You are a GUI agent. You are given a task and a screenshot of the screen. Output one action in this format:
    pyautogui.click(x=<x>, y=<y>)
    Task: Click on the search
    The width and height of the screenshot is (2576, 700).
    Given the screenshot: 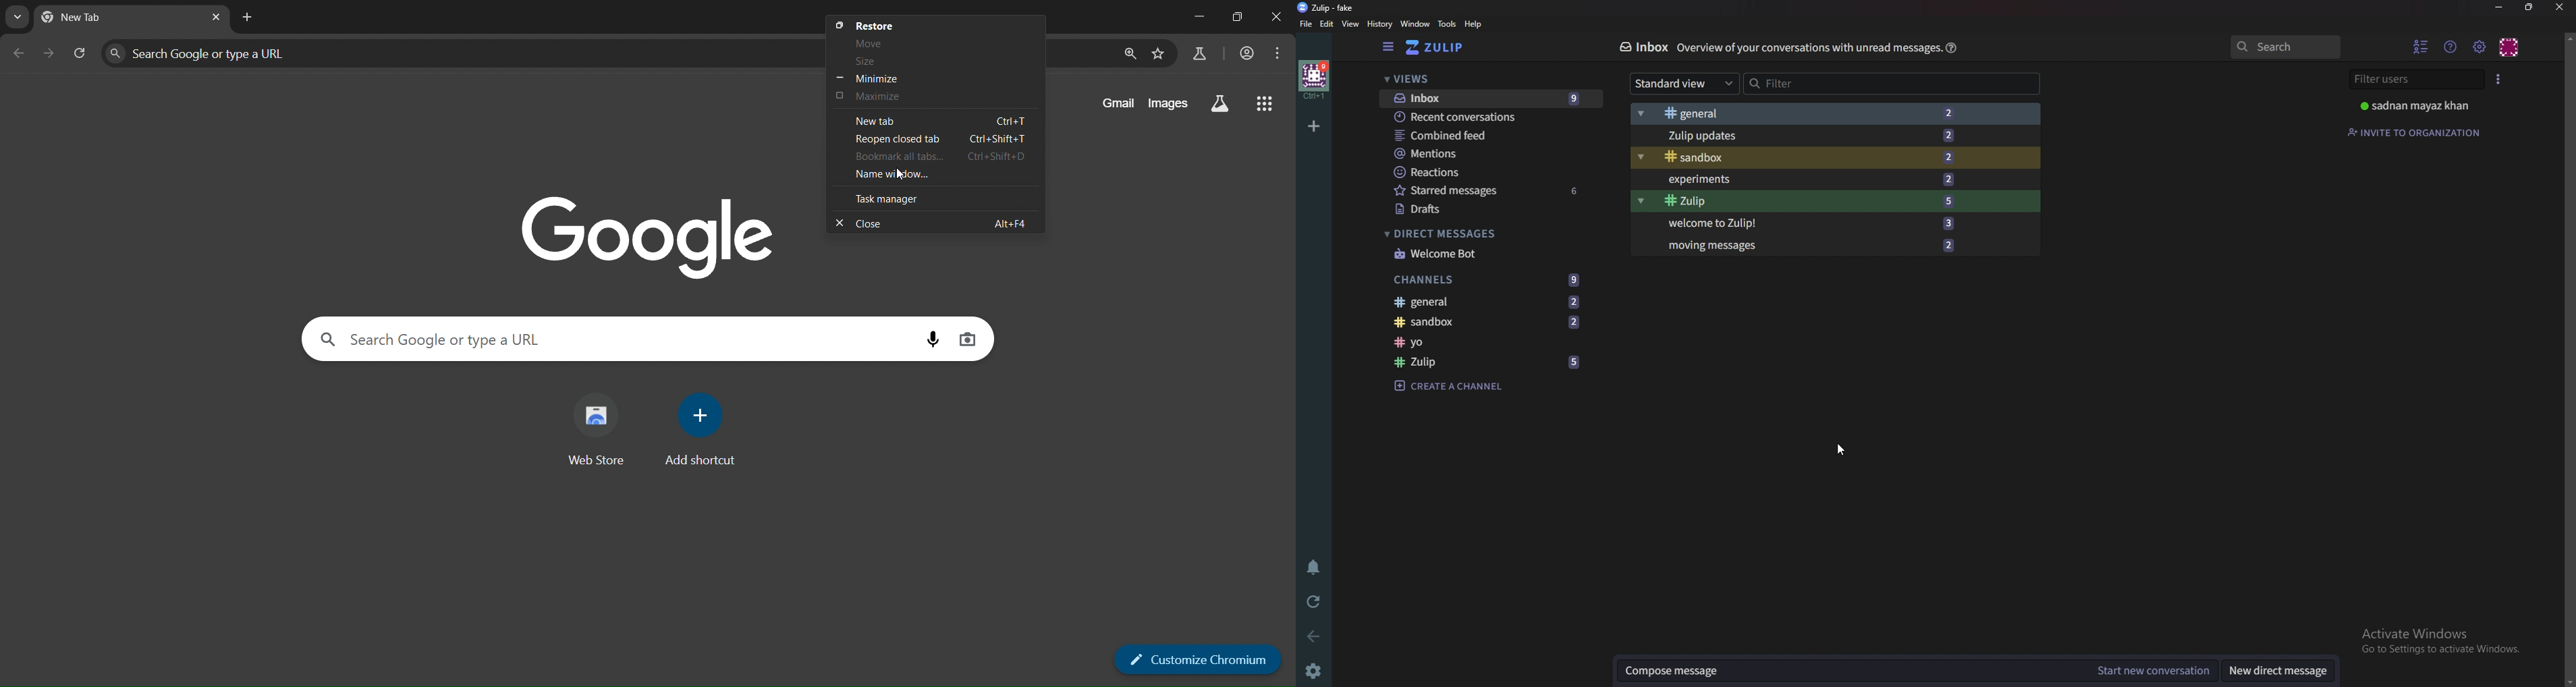 What is the action you would take?
    pyautogui.click(x=2288, y=47)
    